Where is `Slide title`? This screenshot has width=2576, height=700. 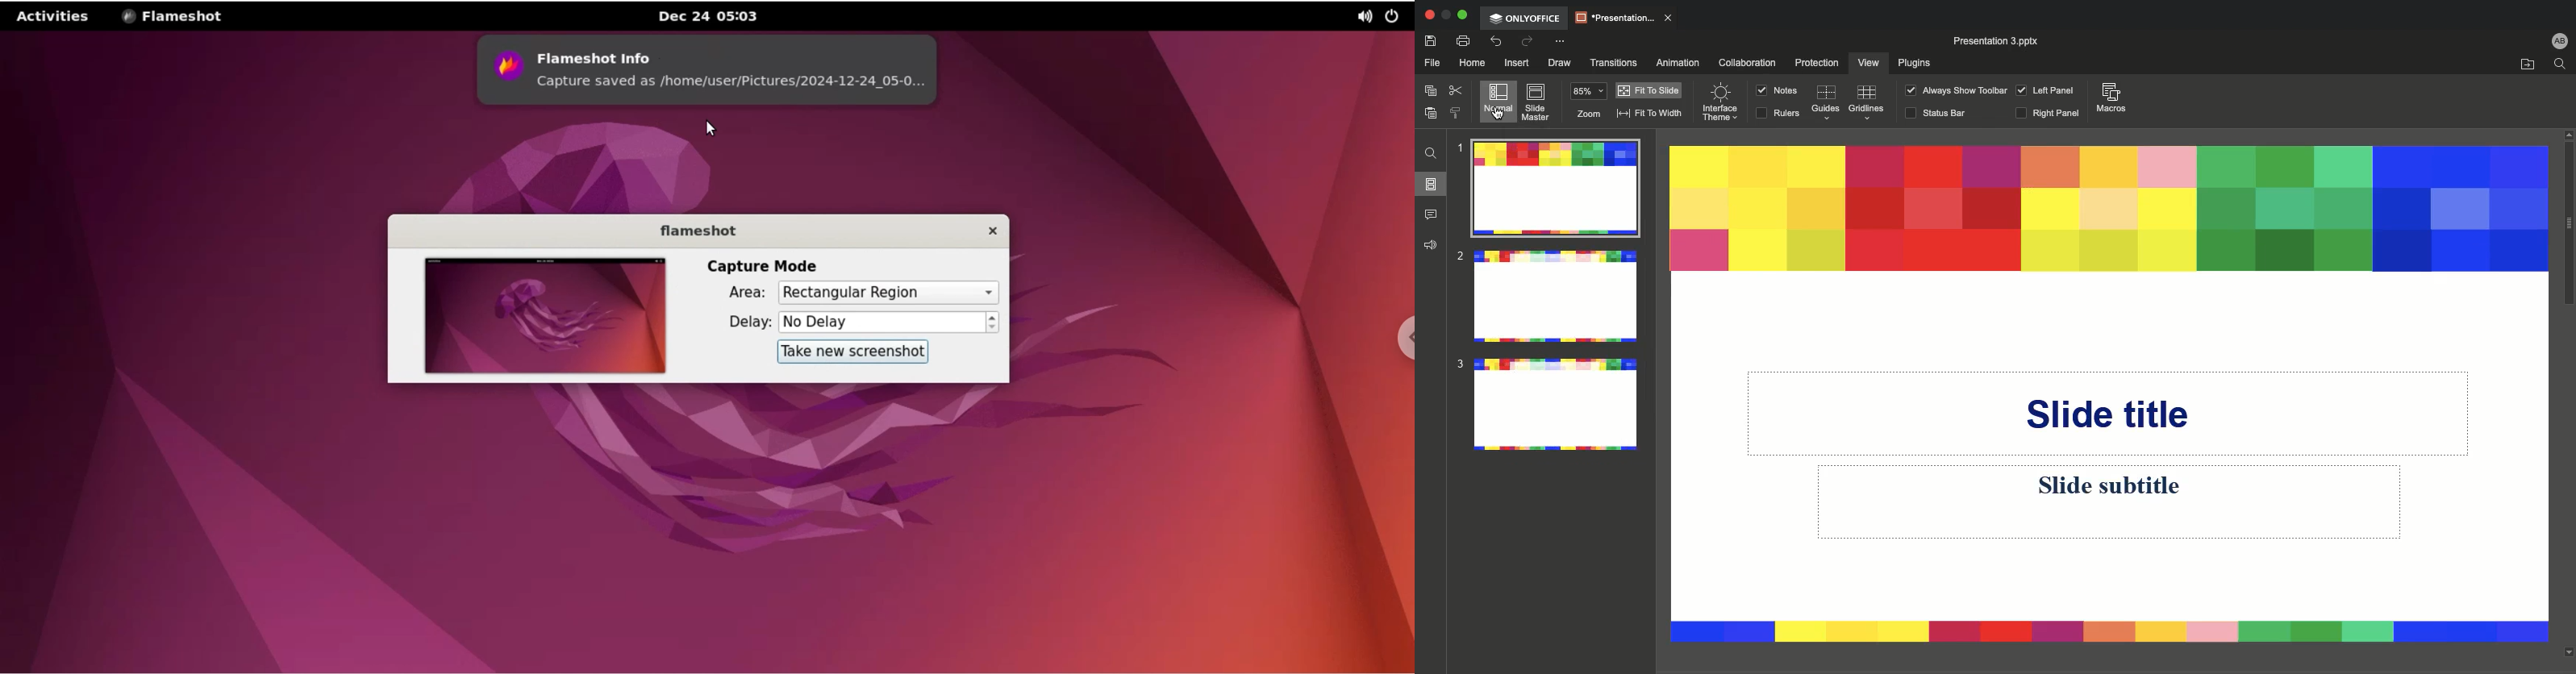 Slide title is located at coordinates (2107, 413).